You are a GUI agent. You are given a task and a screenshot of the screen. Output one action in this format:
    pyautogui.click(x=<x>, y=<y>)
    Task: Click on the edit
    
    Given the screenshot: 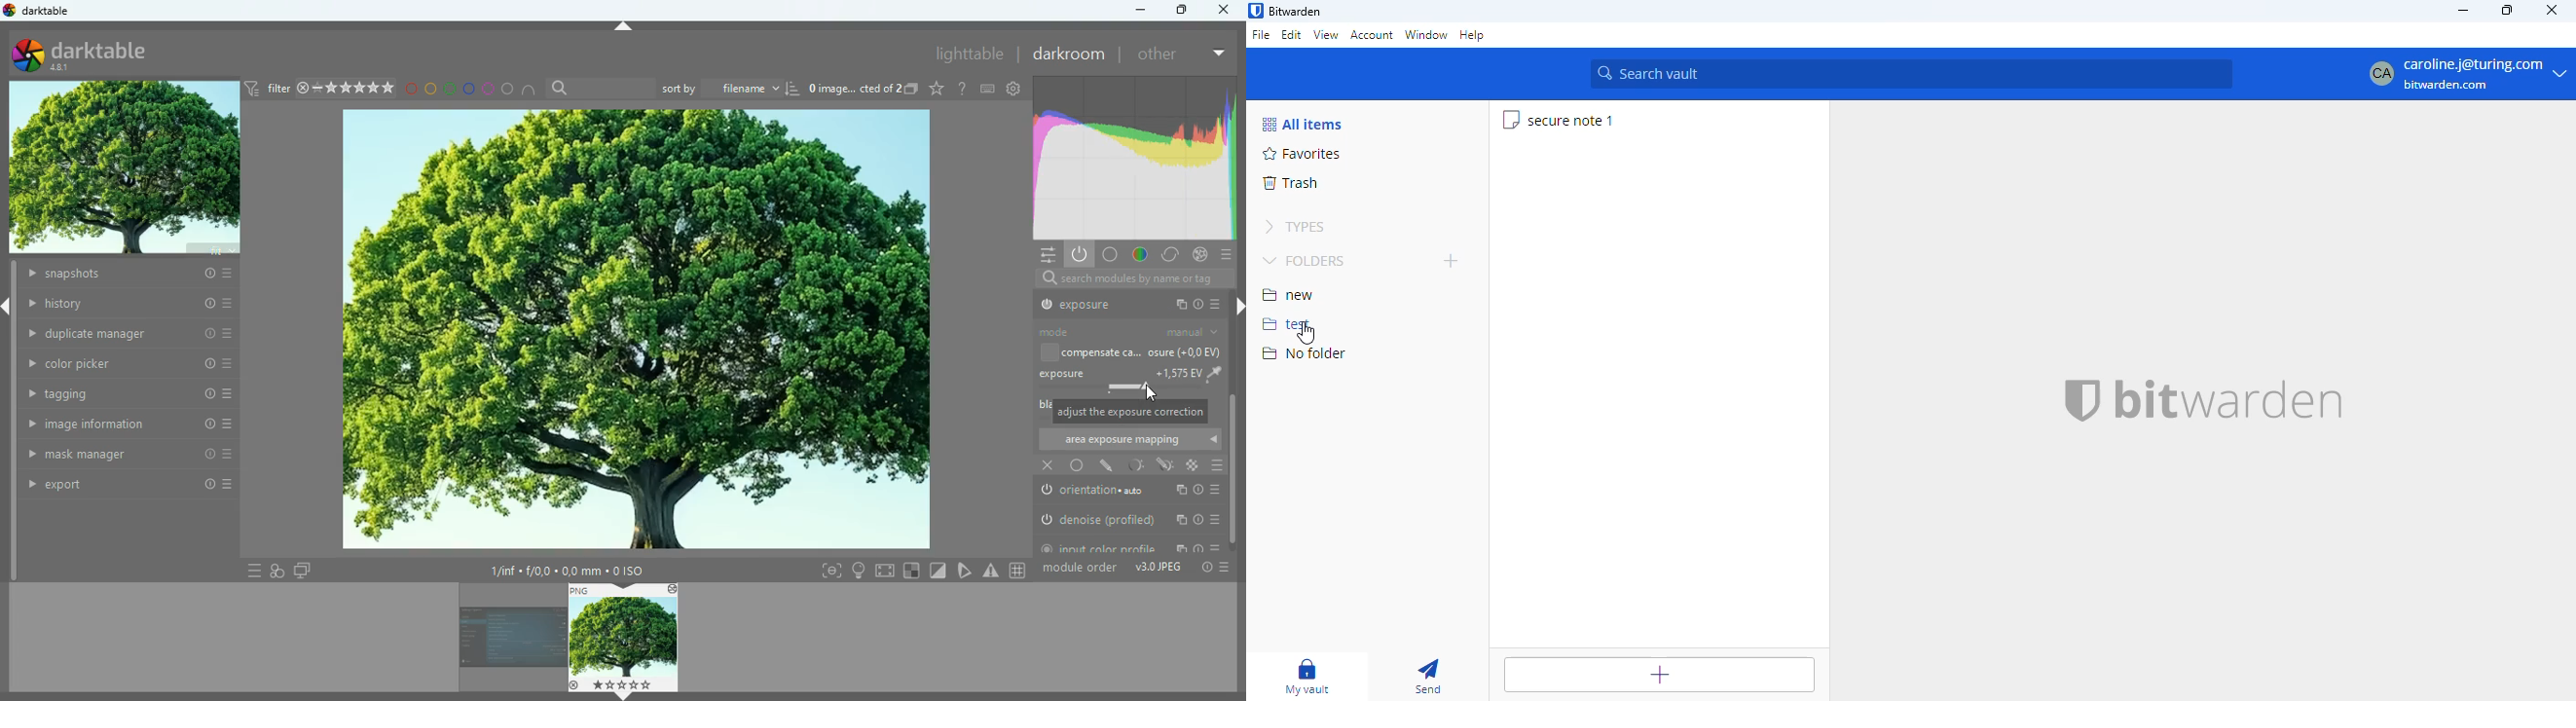 What is the action you would take?
    pyautogui.click(x=1292, y=36)
    